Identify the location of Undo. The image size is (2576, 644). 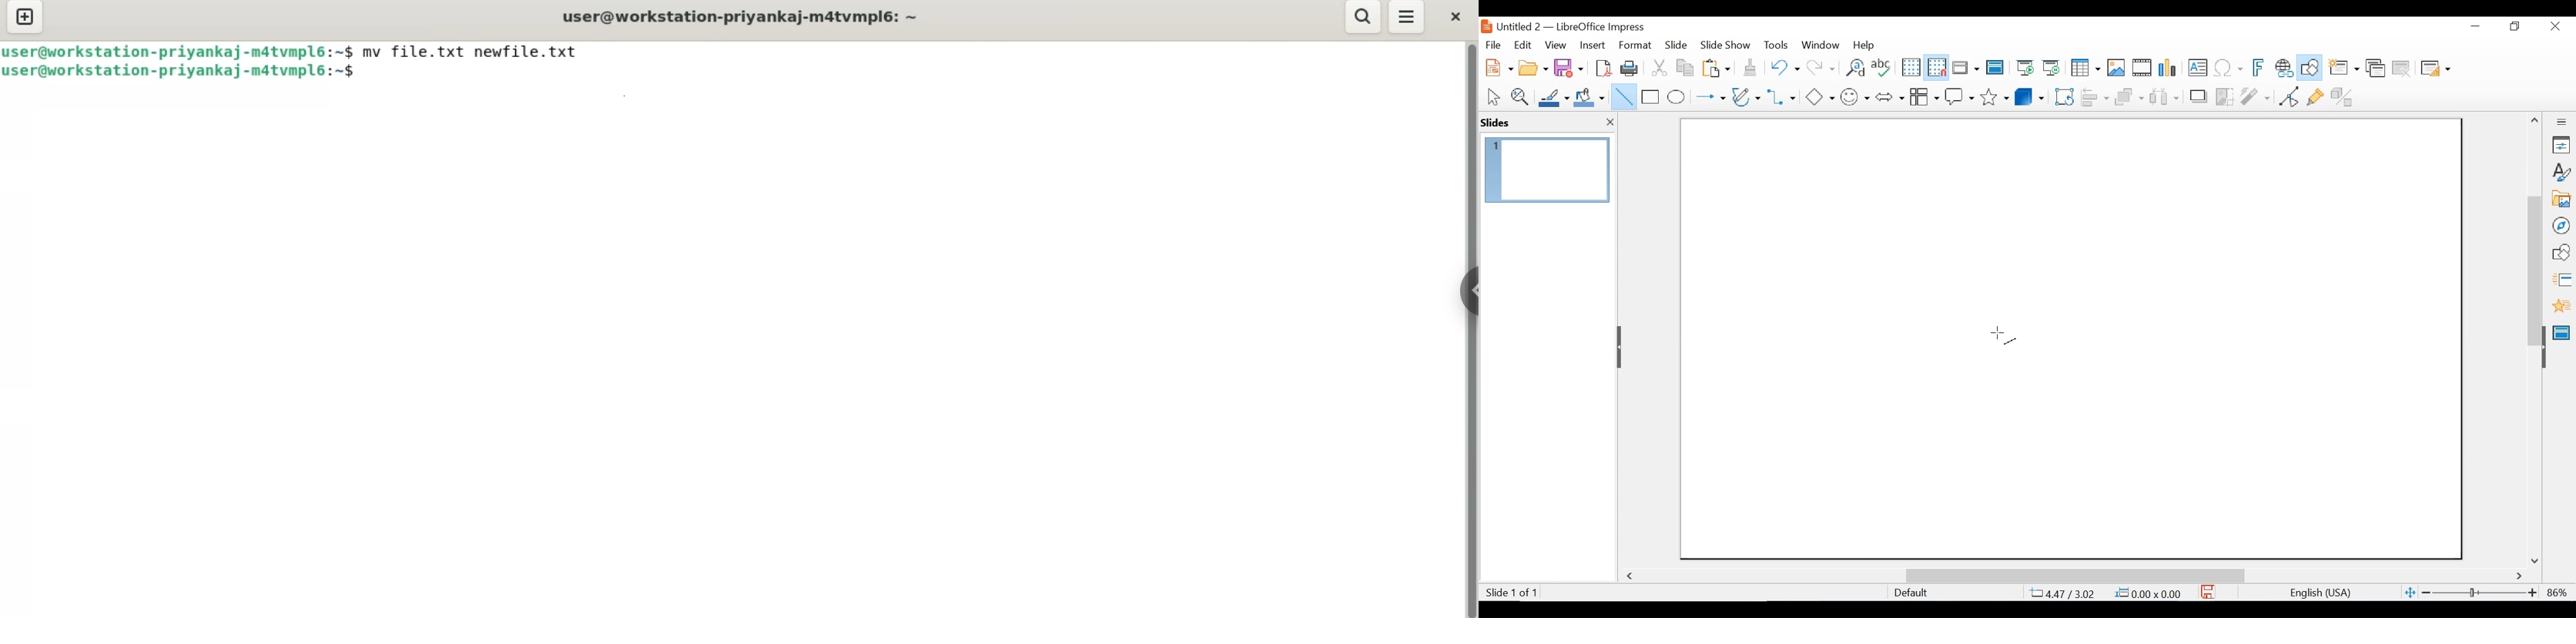
(1783, 66).